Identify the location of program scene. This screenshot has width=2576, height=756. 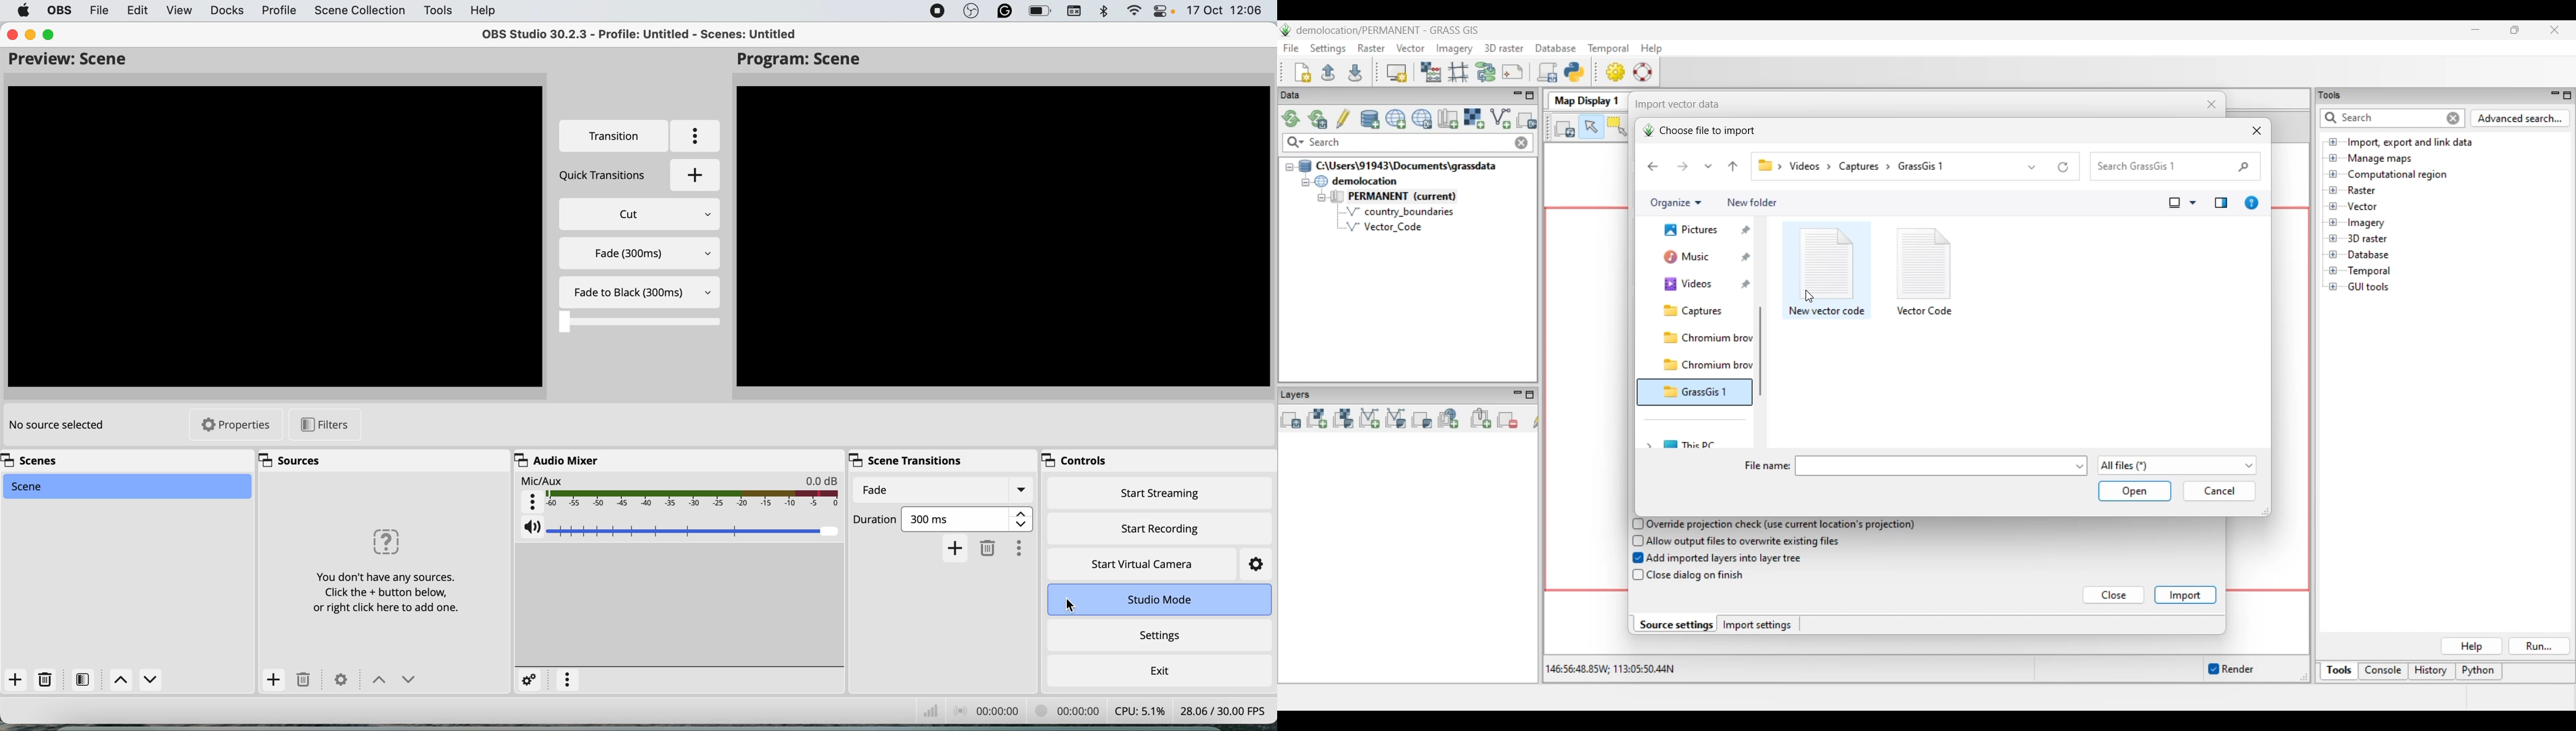
(804, 59).